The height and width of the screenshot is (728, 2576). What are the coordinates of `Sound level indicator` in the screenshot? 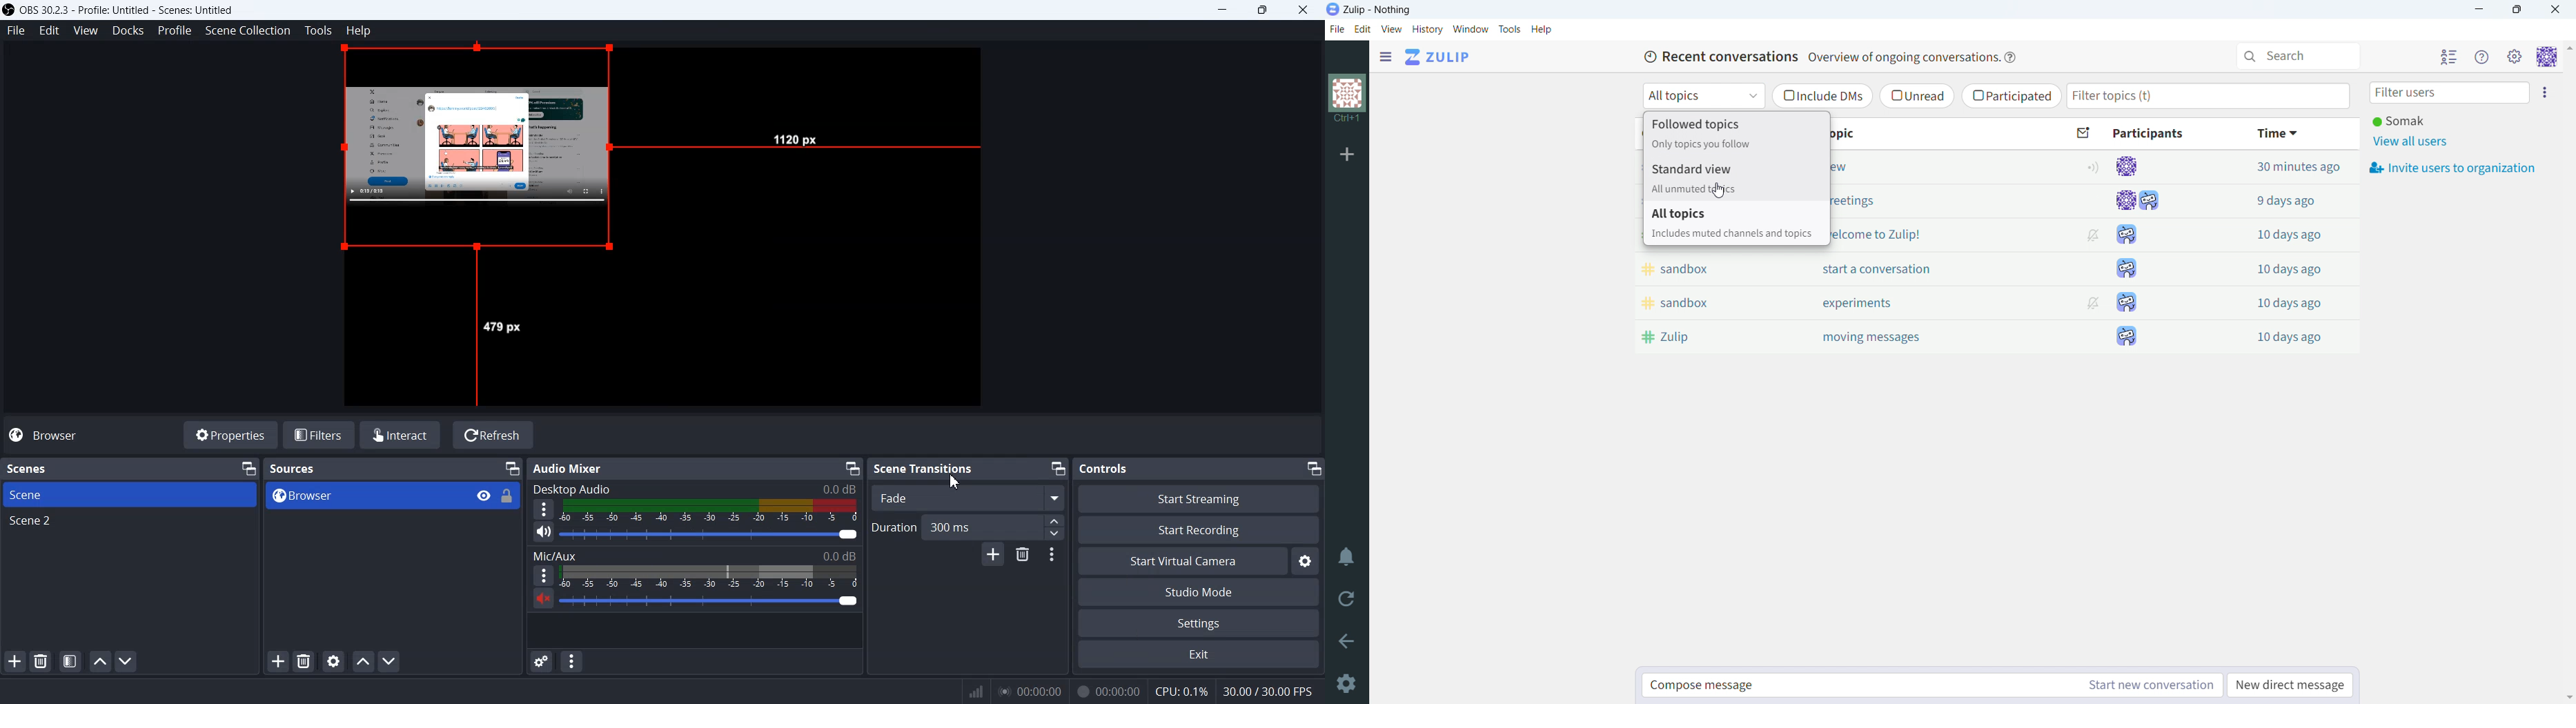 It's located at (709, 576).